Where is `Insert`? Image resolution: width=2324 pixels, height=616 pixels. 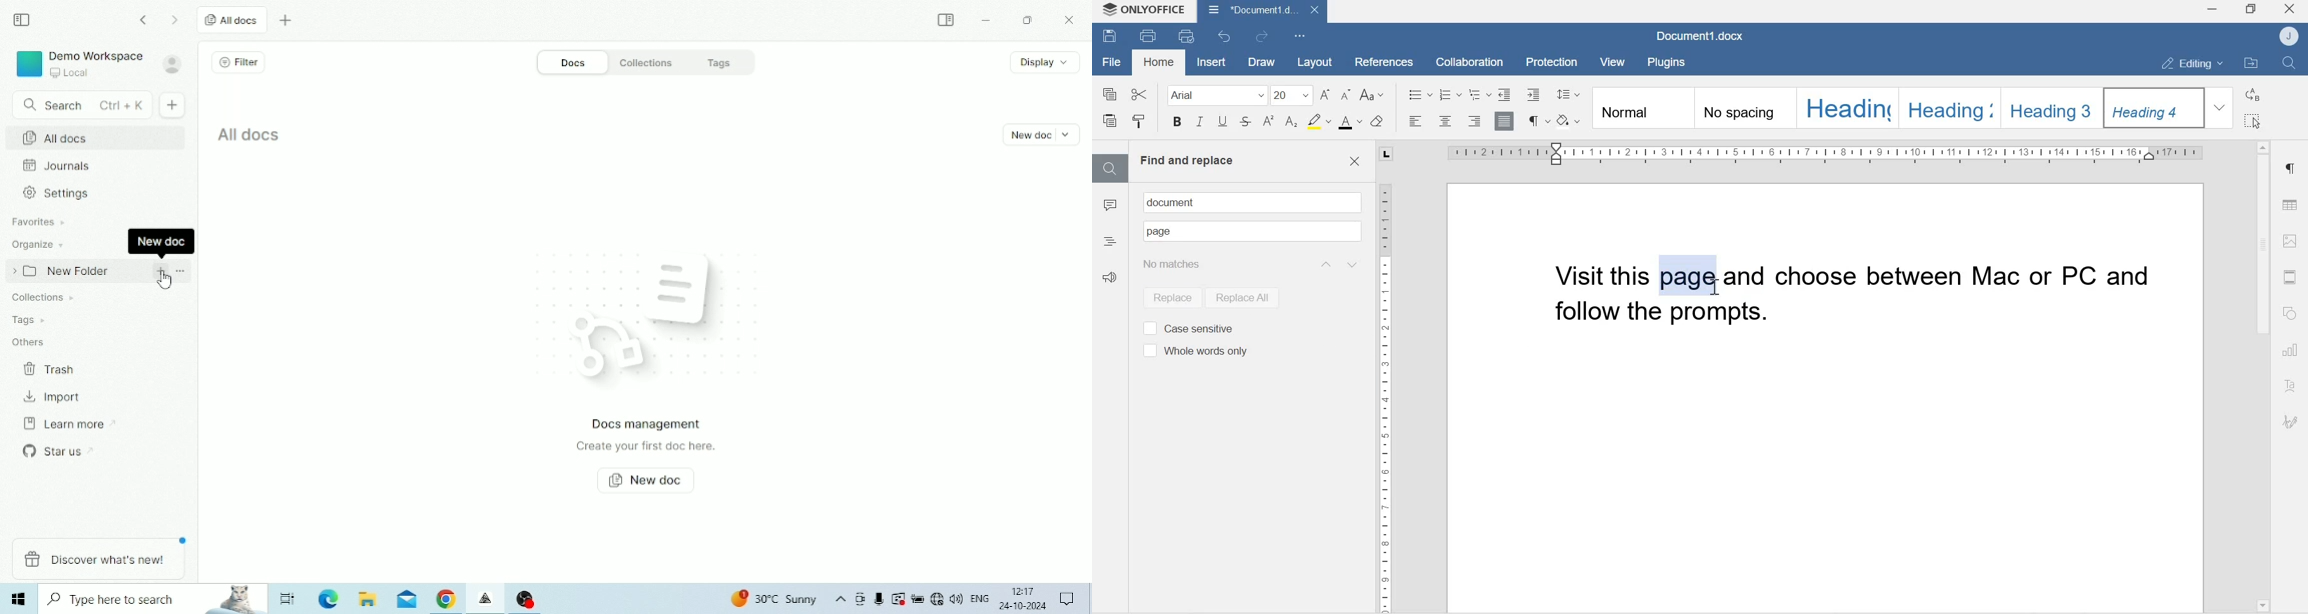 Insert is located at coordinates (1209, 62).